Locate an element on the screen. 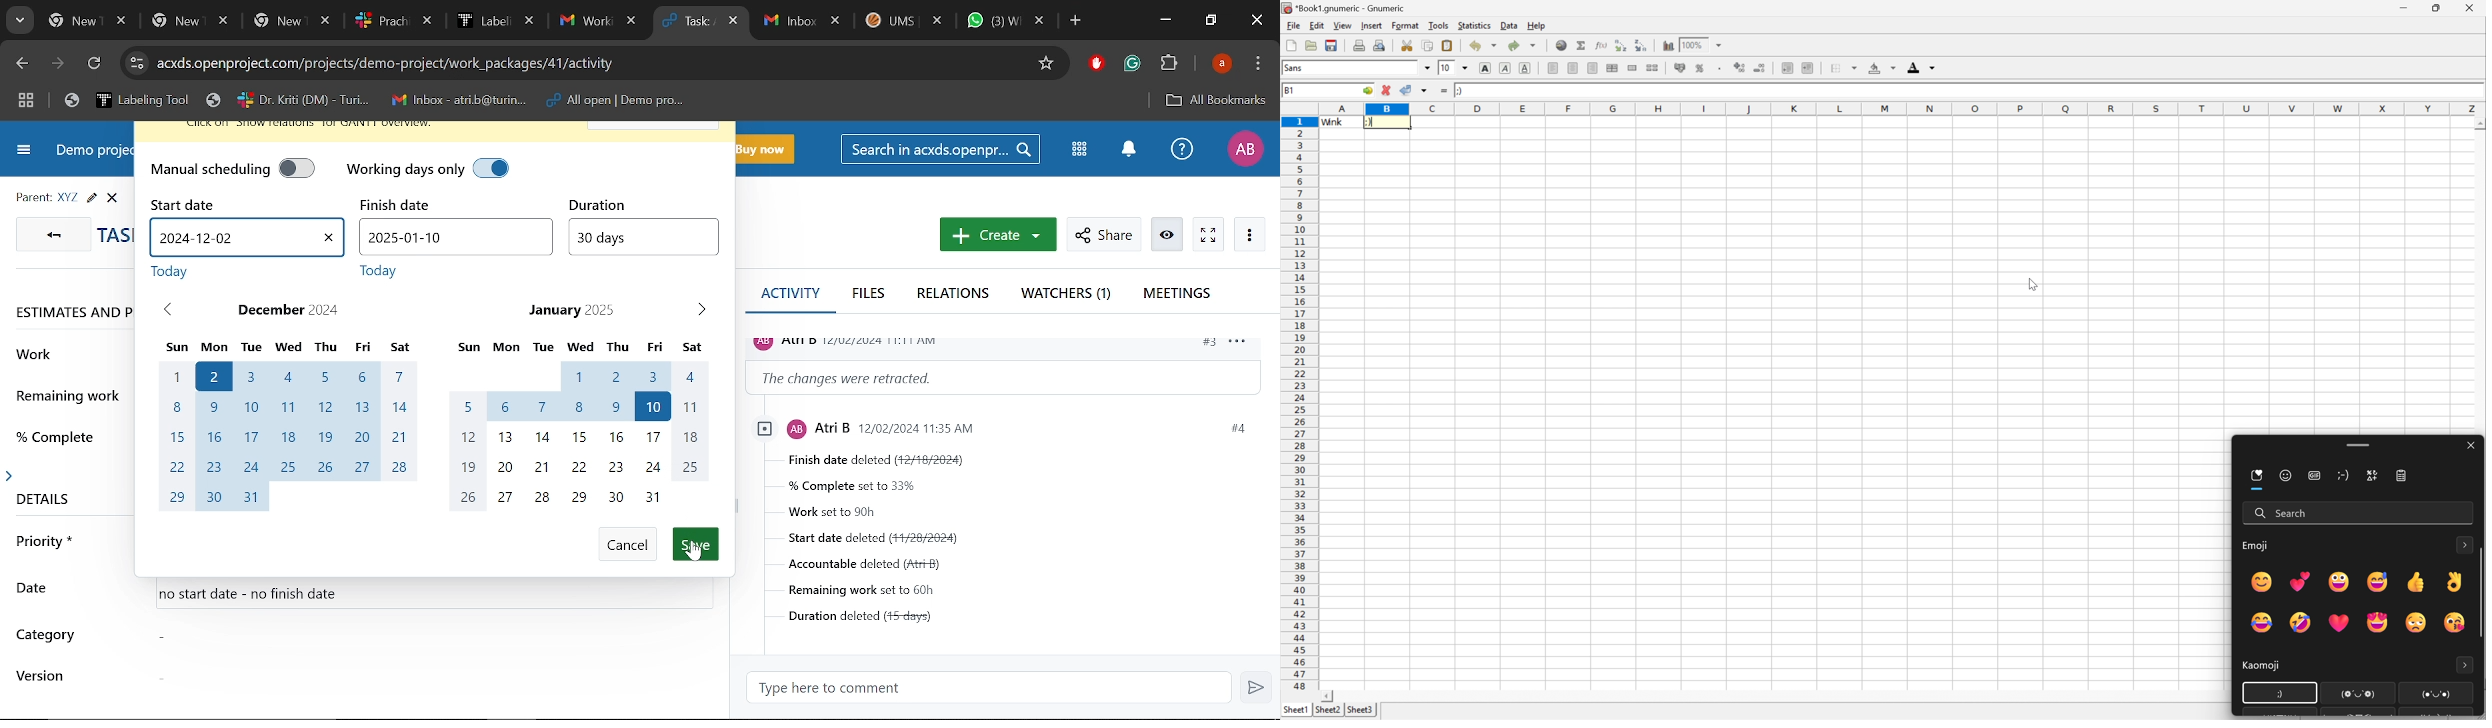 Image resolution: width=2492 pixels, height=728 pixels. Files is located at coordinates (870, 294).